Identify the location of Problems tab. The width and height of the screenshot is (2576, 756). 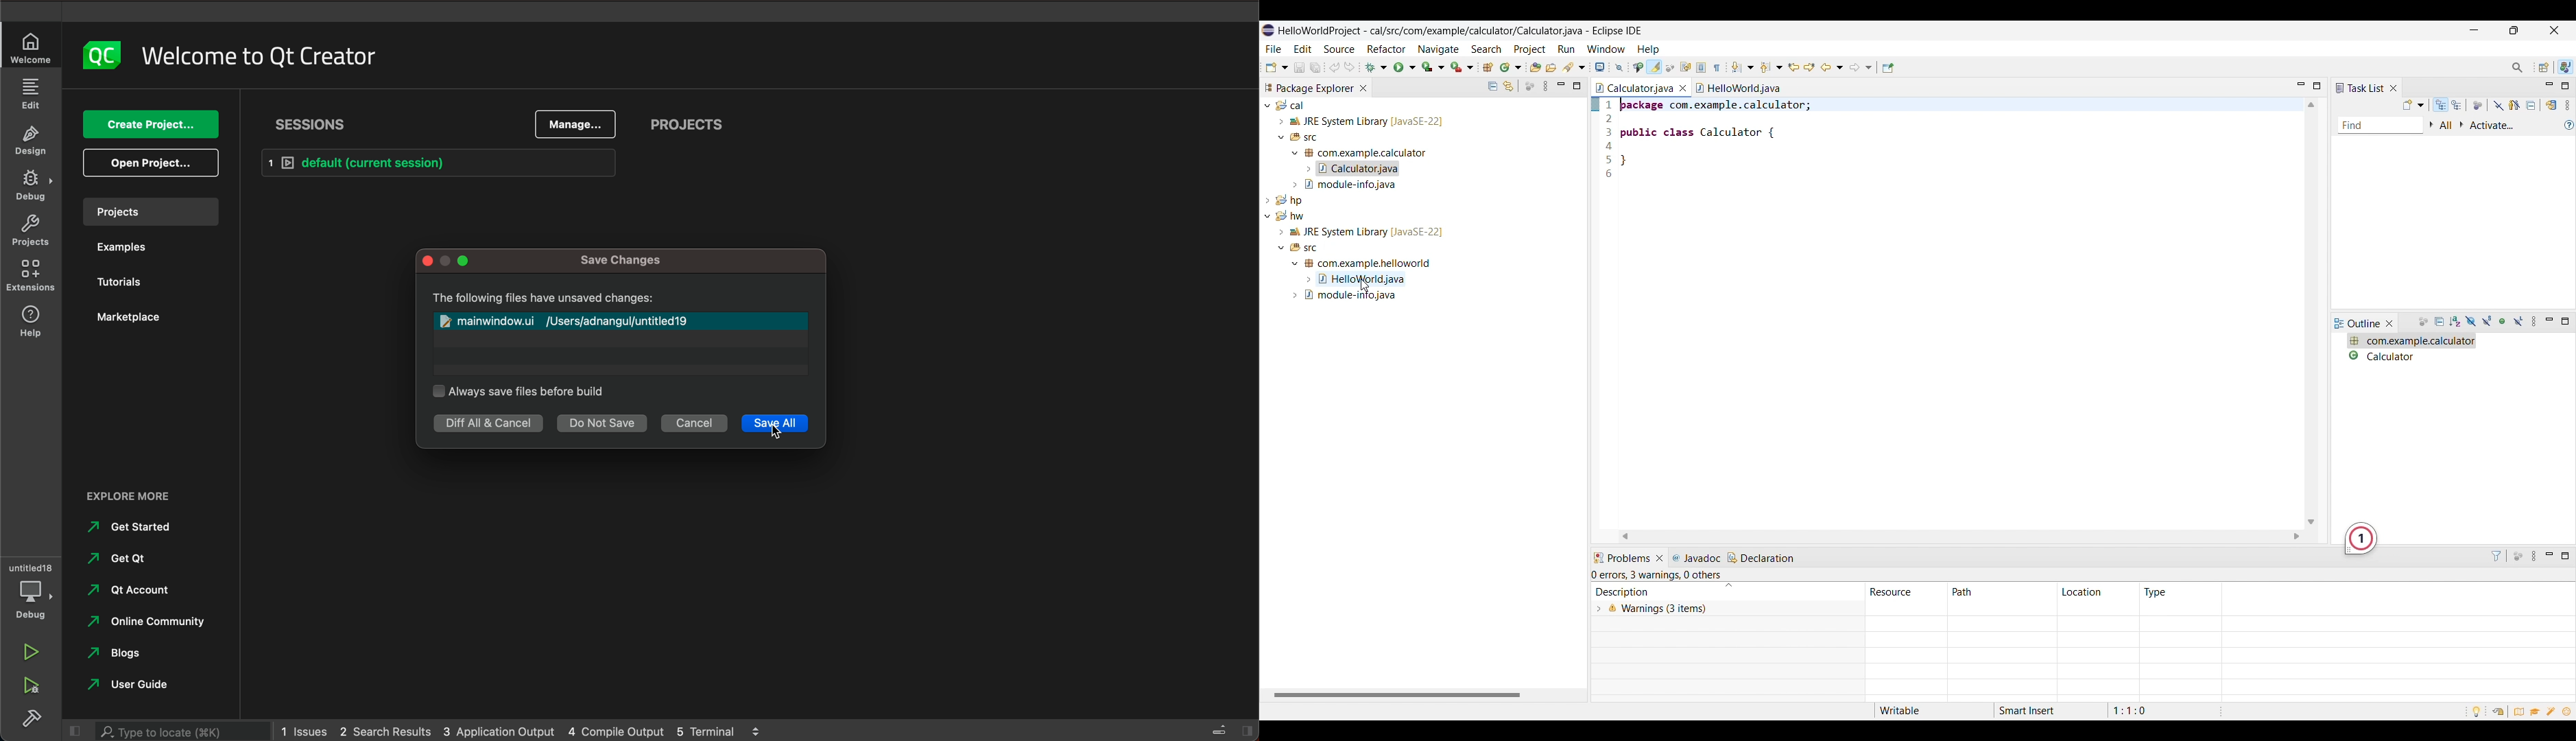
(1621, 558).